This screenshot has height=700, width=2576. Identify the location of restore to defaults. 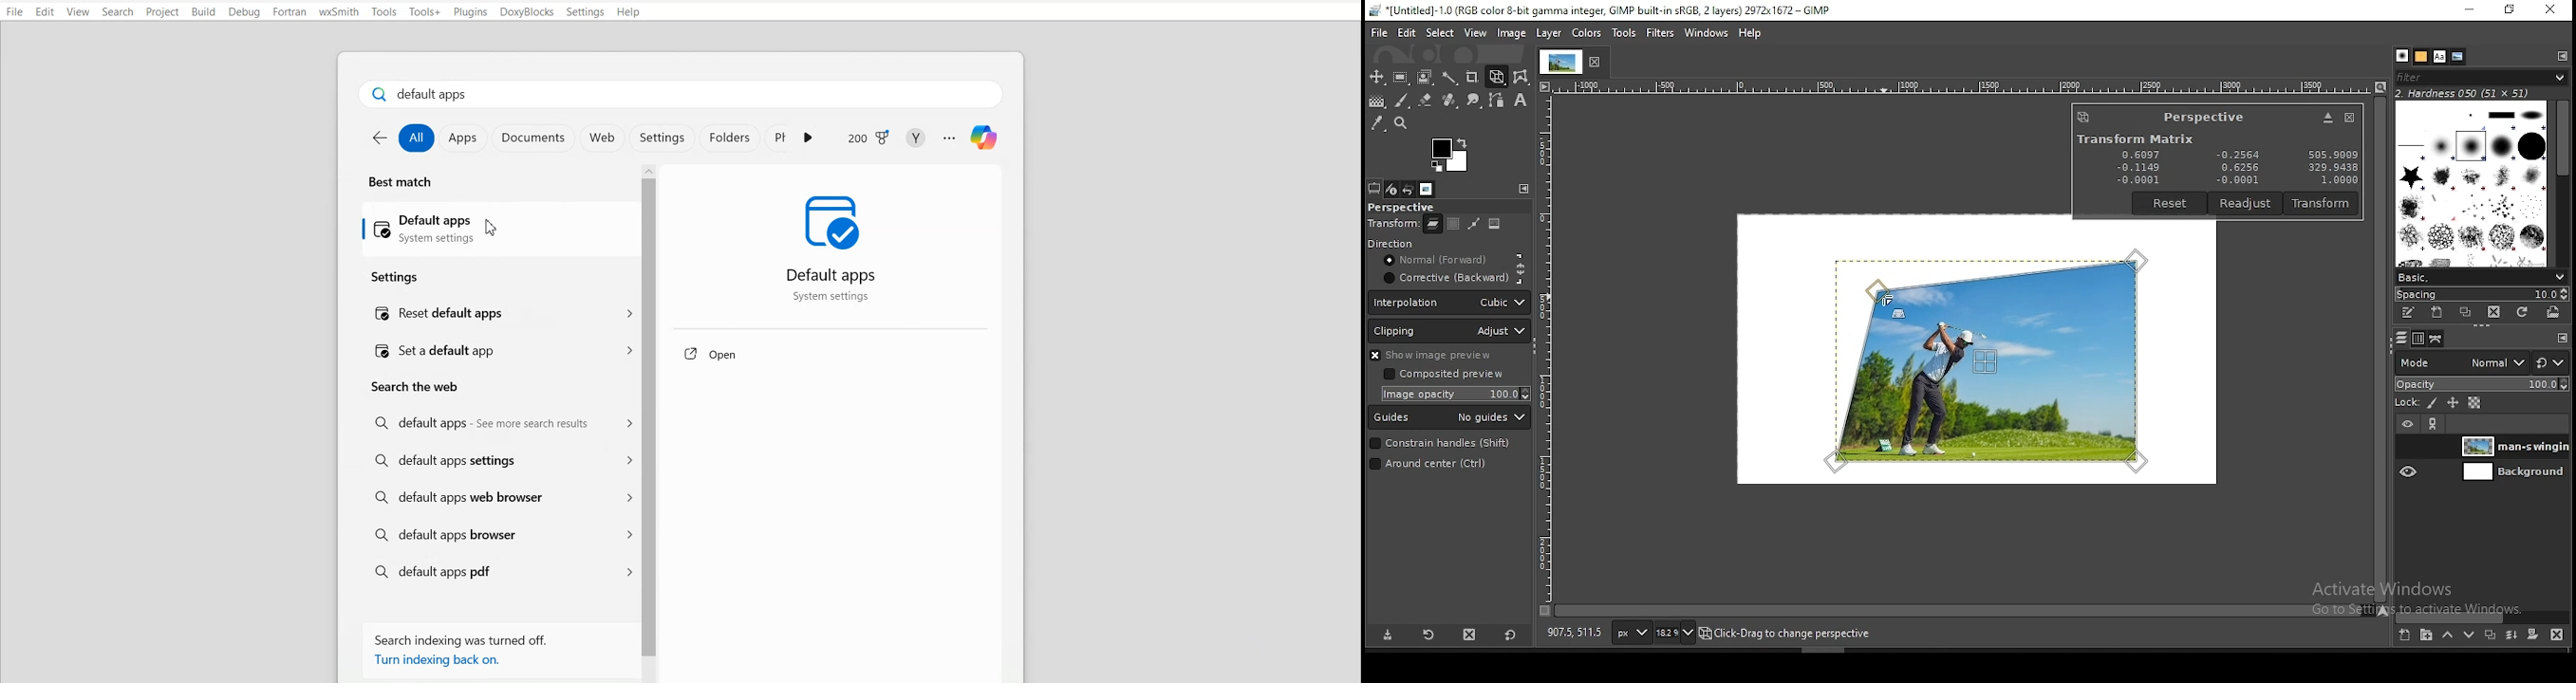
(1509, 634).